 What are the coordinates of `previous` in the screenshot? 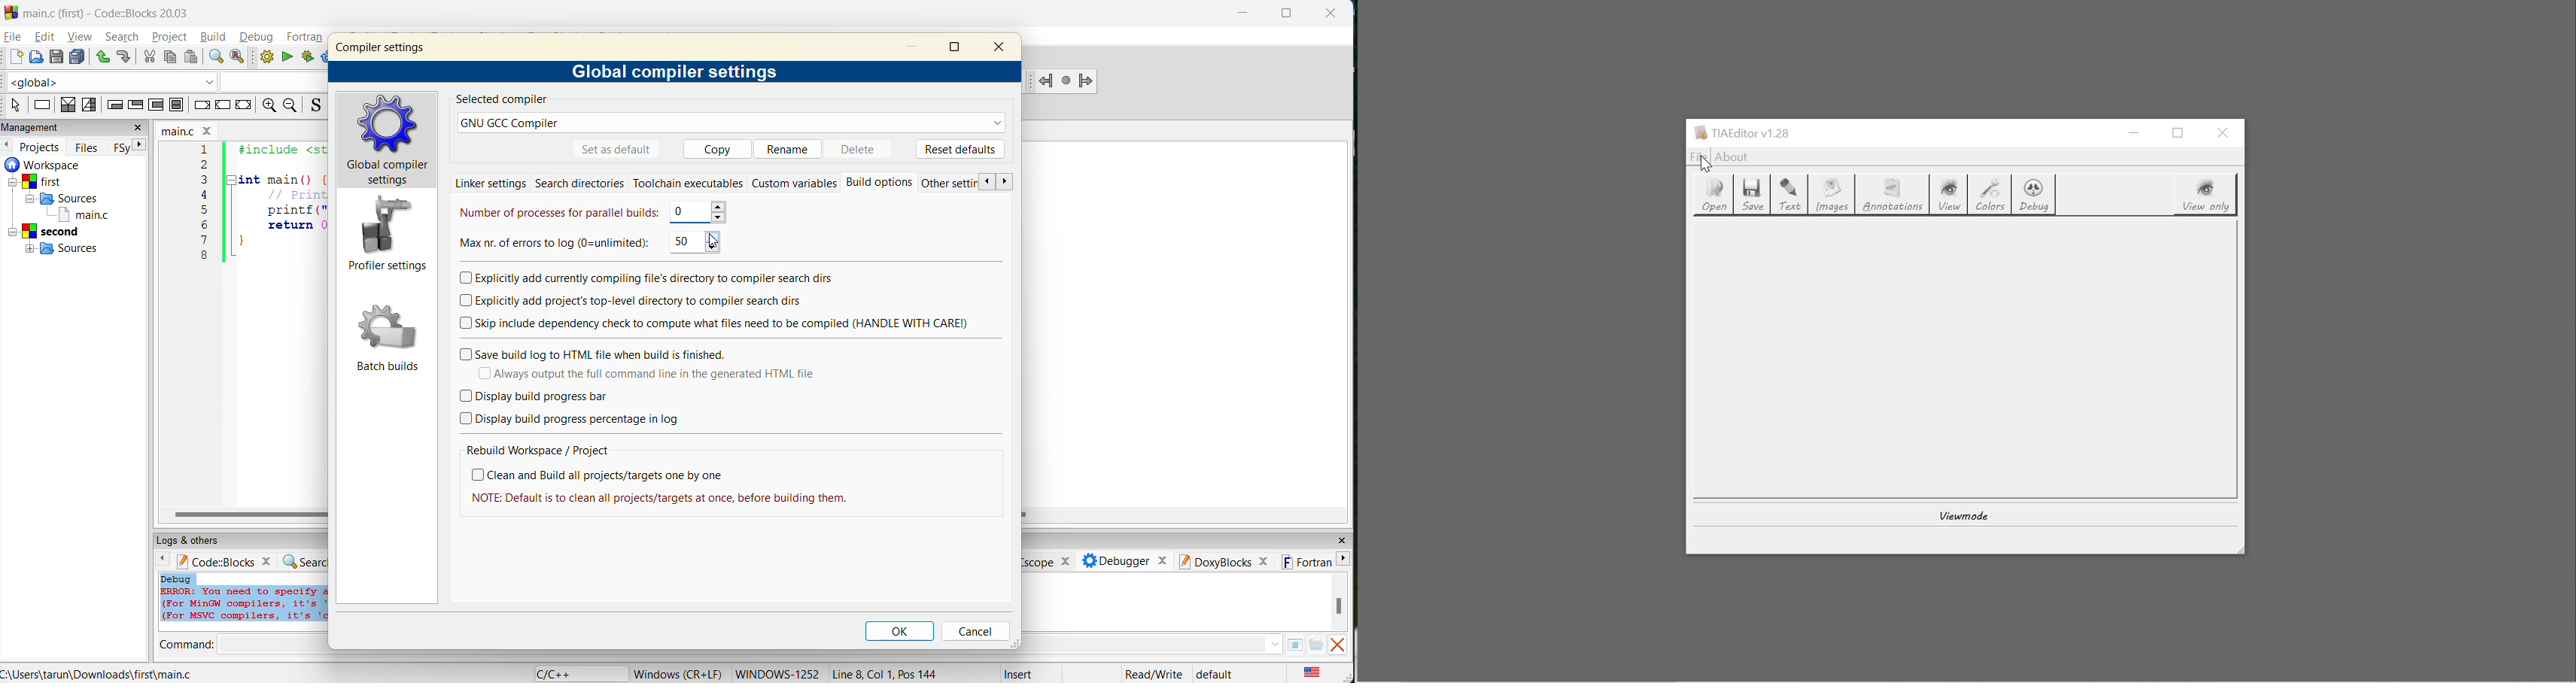 It's located at (981, 181).